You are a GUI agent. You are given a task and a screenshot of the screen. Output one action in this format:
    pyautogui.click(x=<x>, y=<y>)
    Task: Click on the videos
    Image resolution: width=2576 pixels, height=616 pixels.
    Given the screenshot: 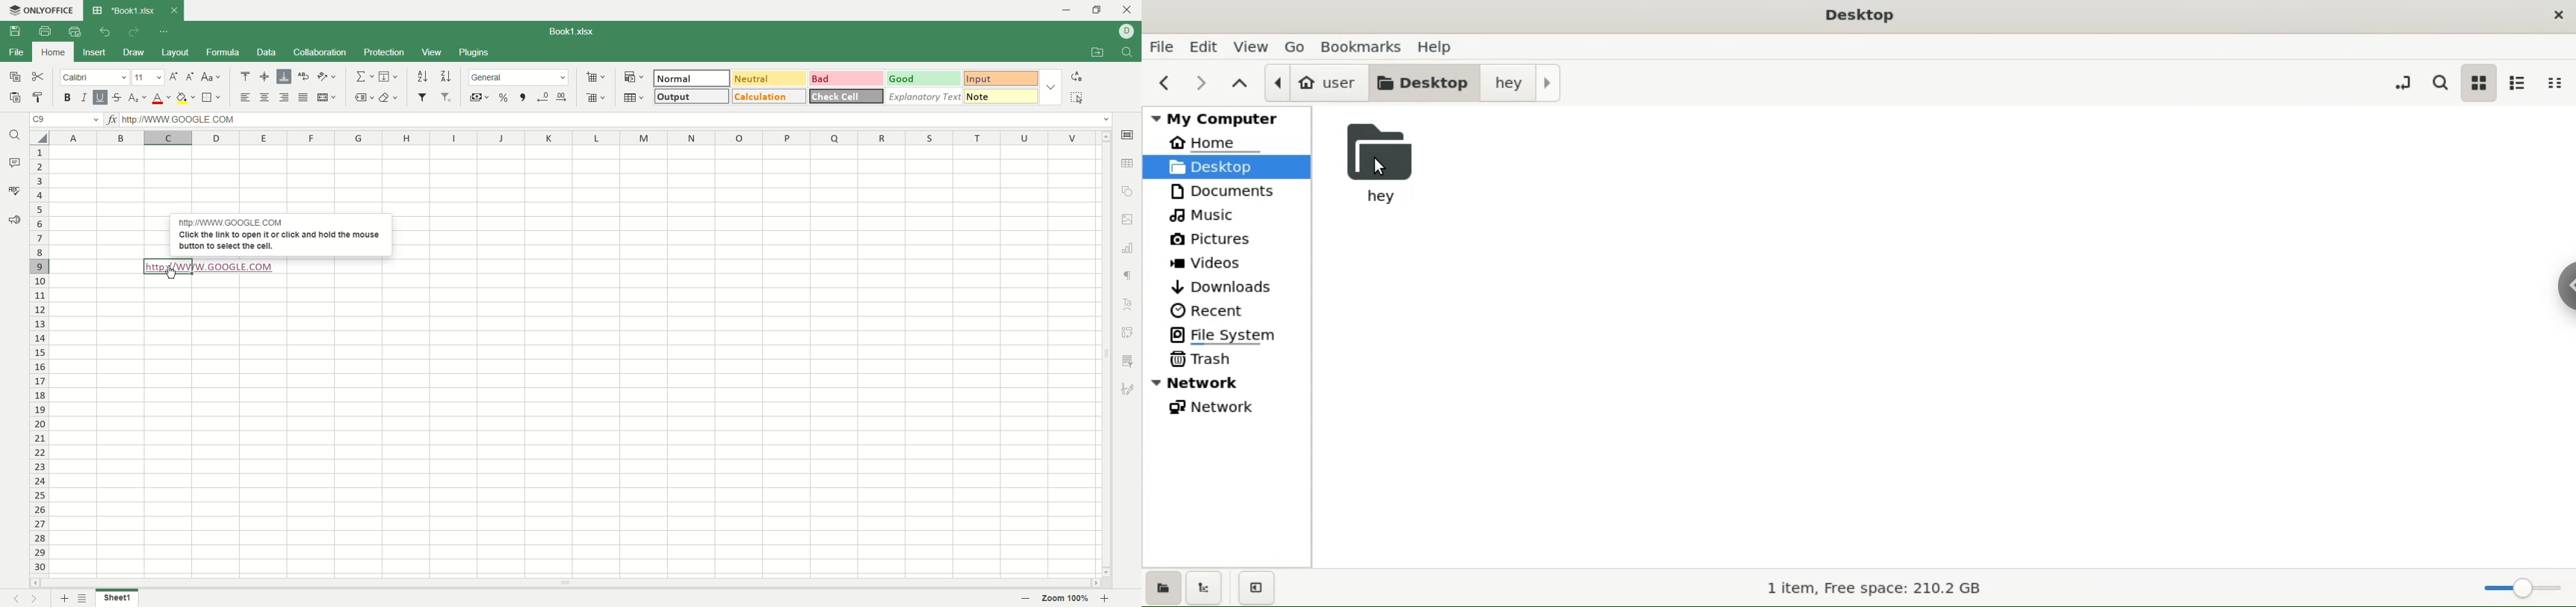 What is the action you would take?
    pyautogui.click(x=1207, y=264)
    